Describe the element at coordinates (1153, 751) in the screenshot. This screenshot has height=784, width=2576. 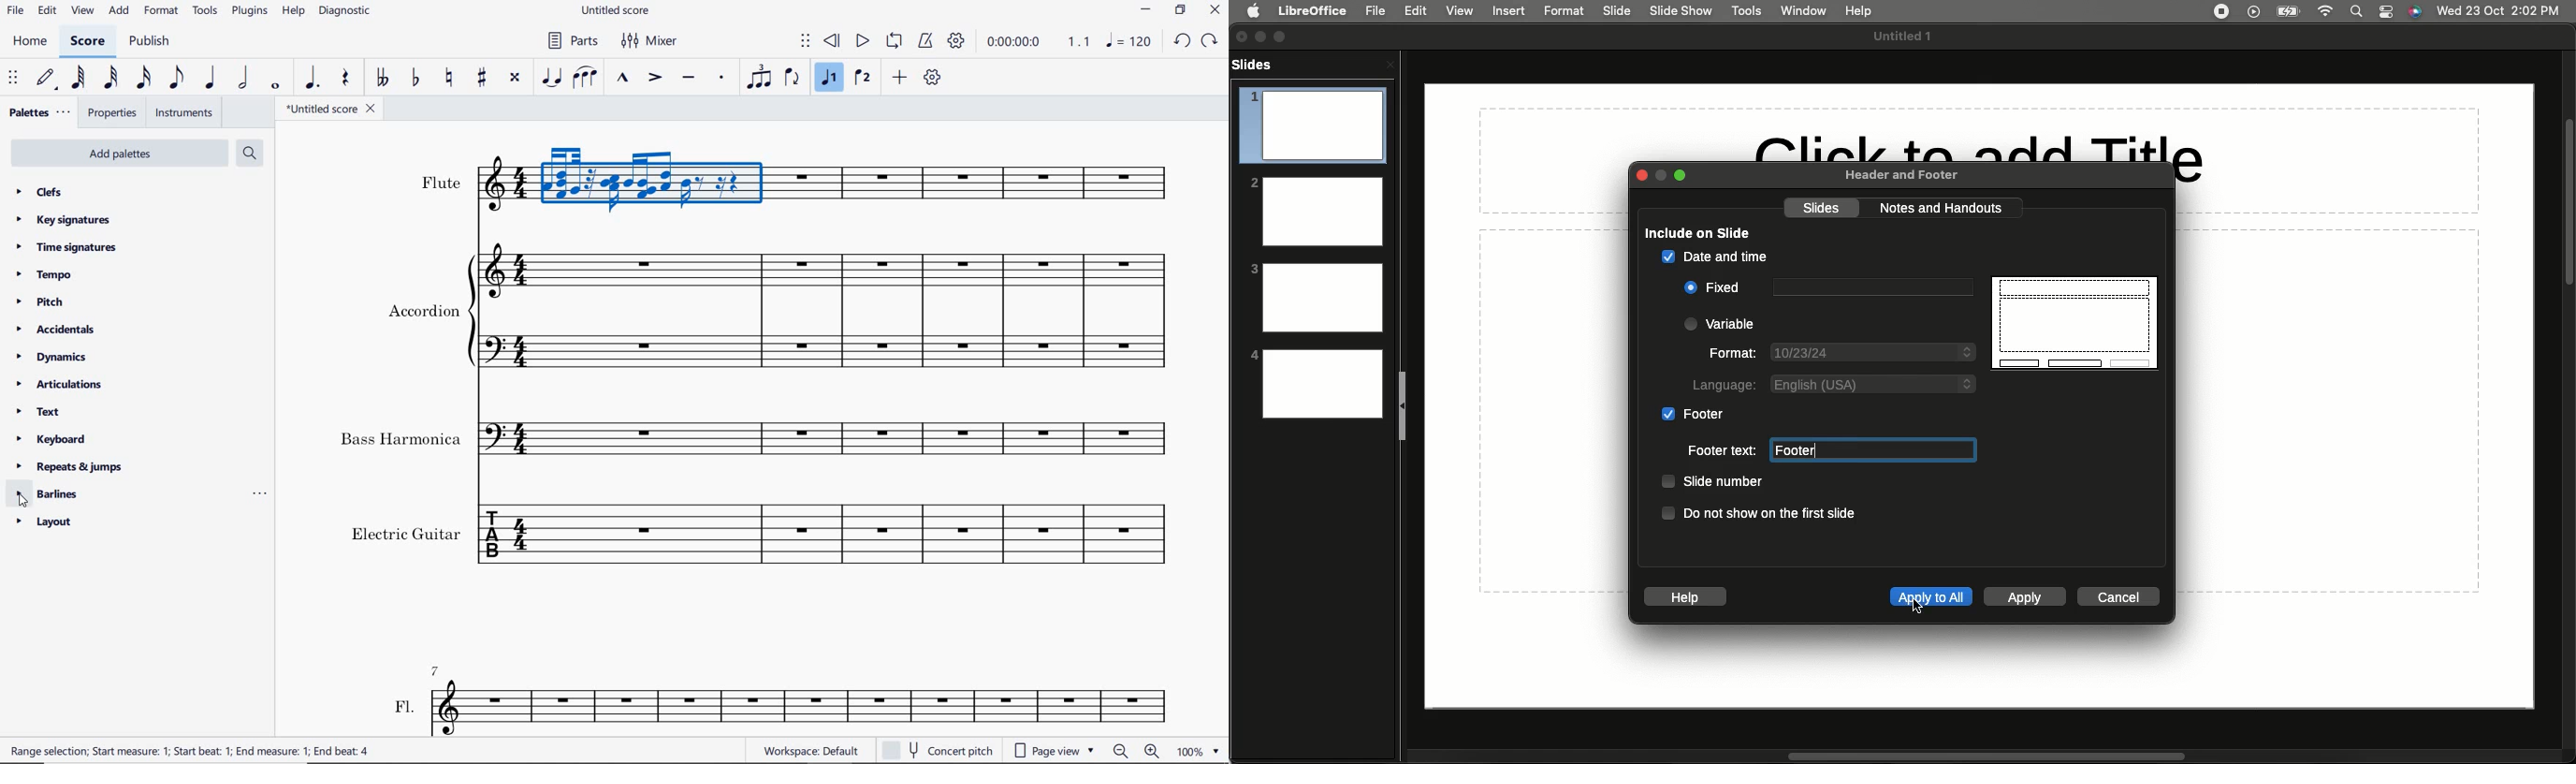
I see `ZOOM IN` at that location.